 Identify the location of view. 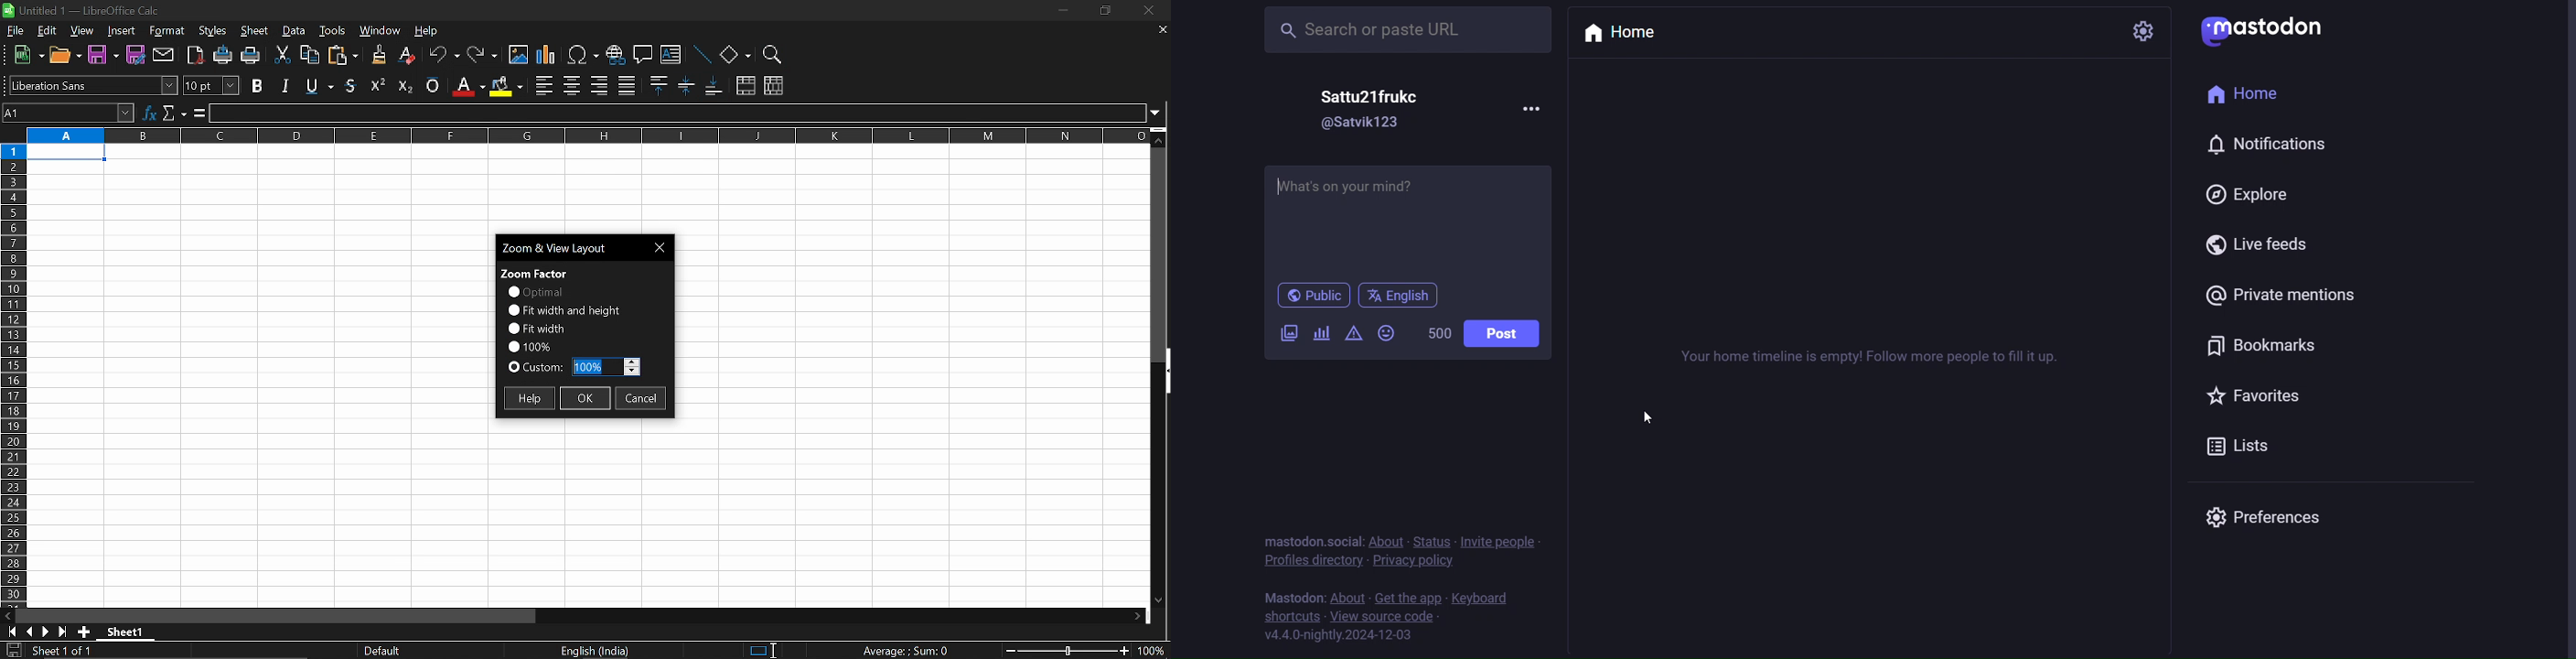
(83, 32).